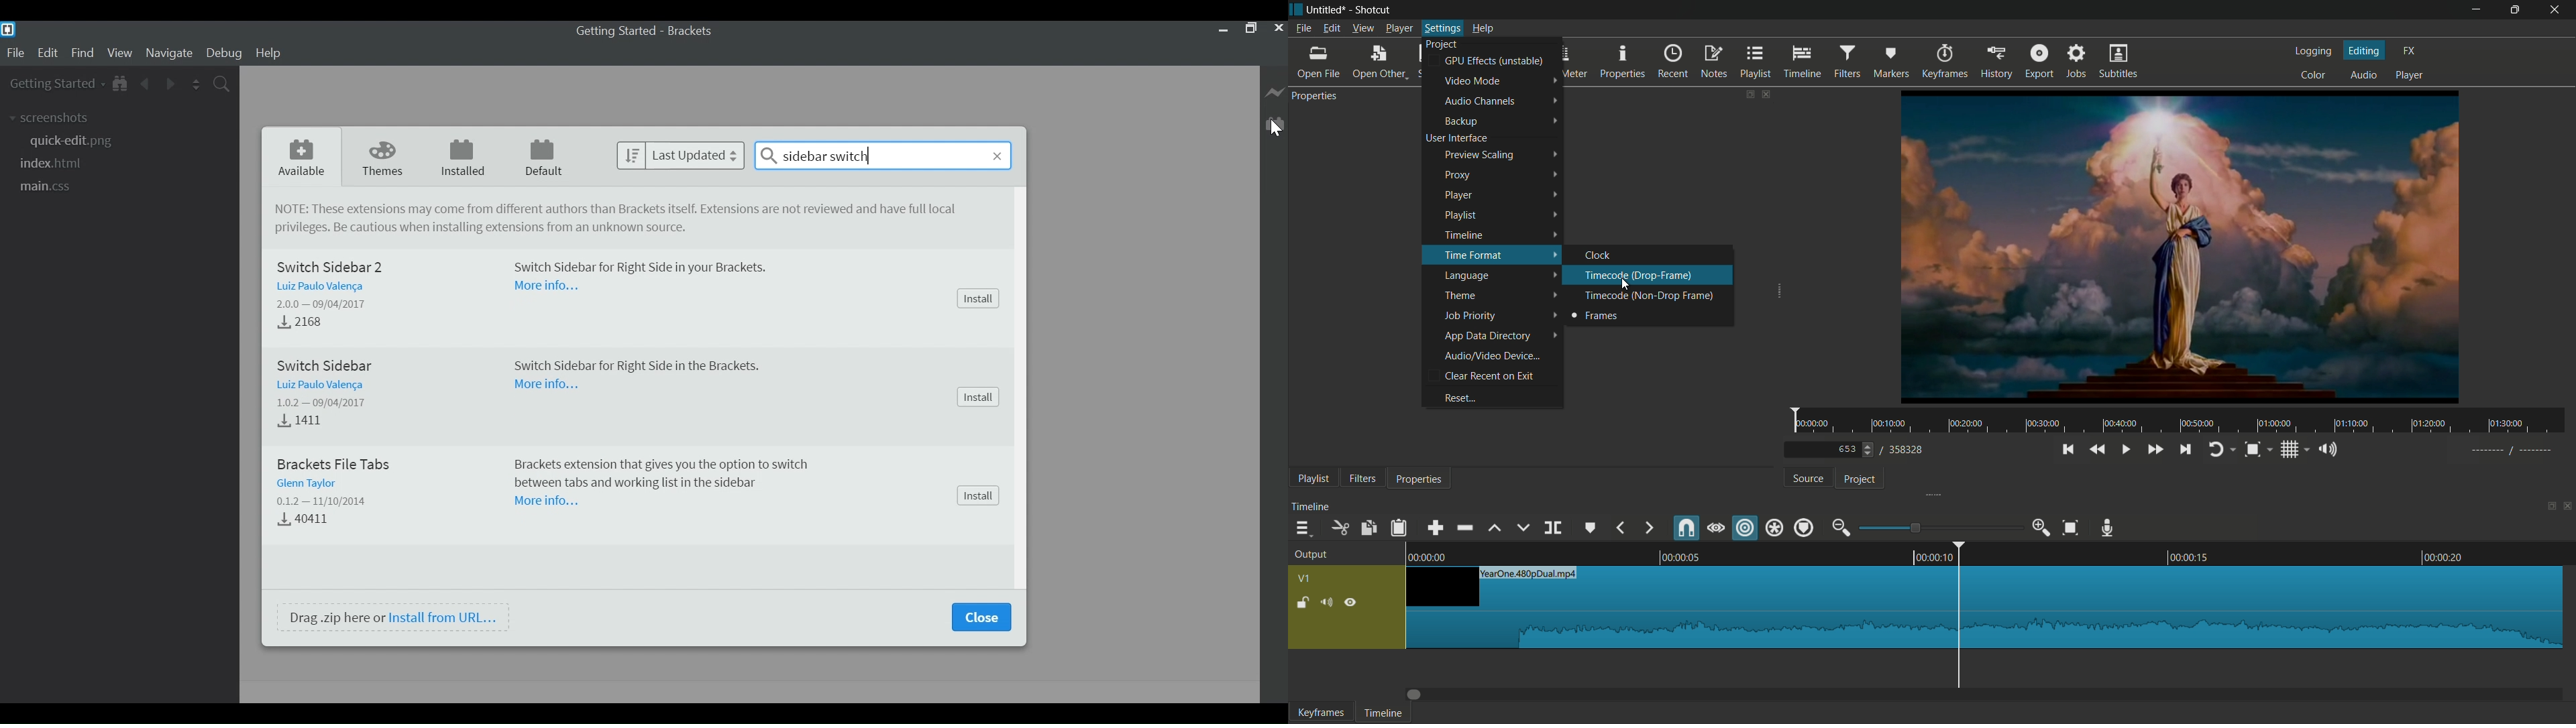 The width and height of the screenshot is (2576, 728). What do you see at coordinates (2067, 449) in the screenshot?
I see `skip to the previous point` at bounding box center [2067, 449].